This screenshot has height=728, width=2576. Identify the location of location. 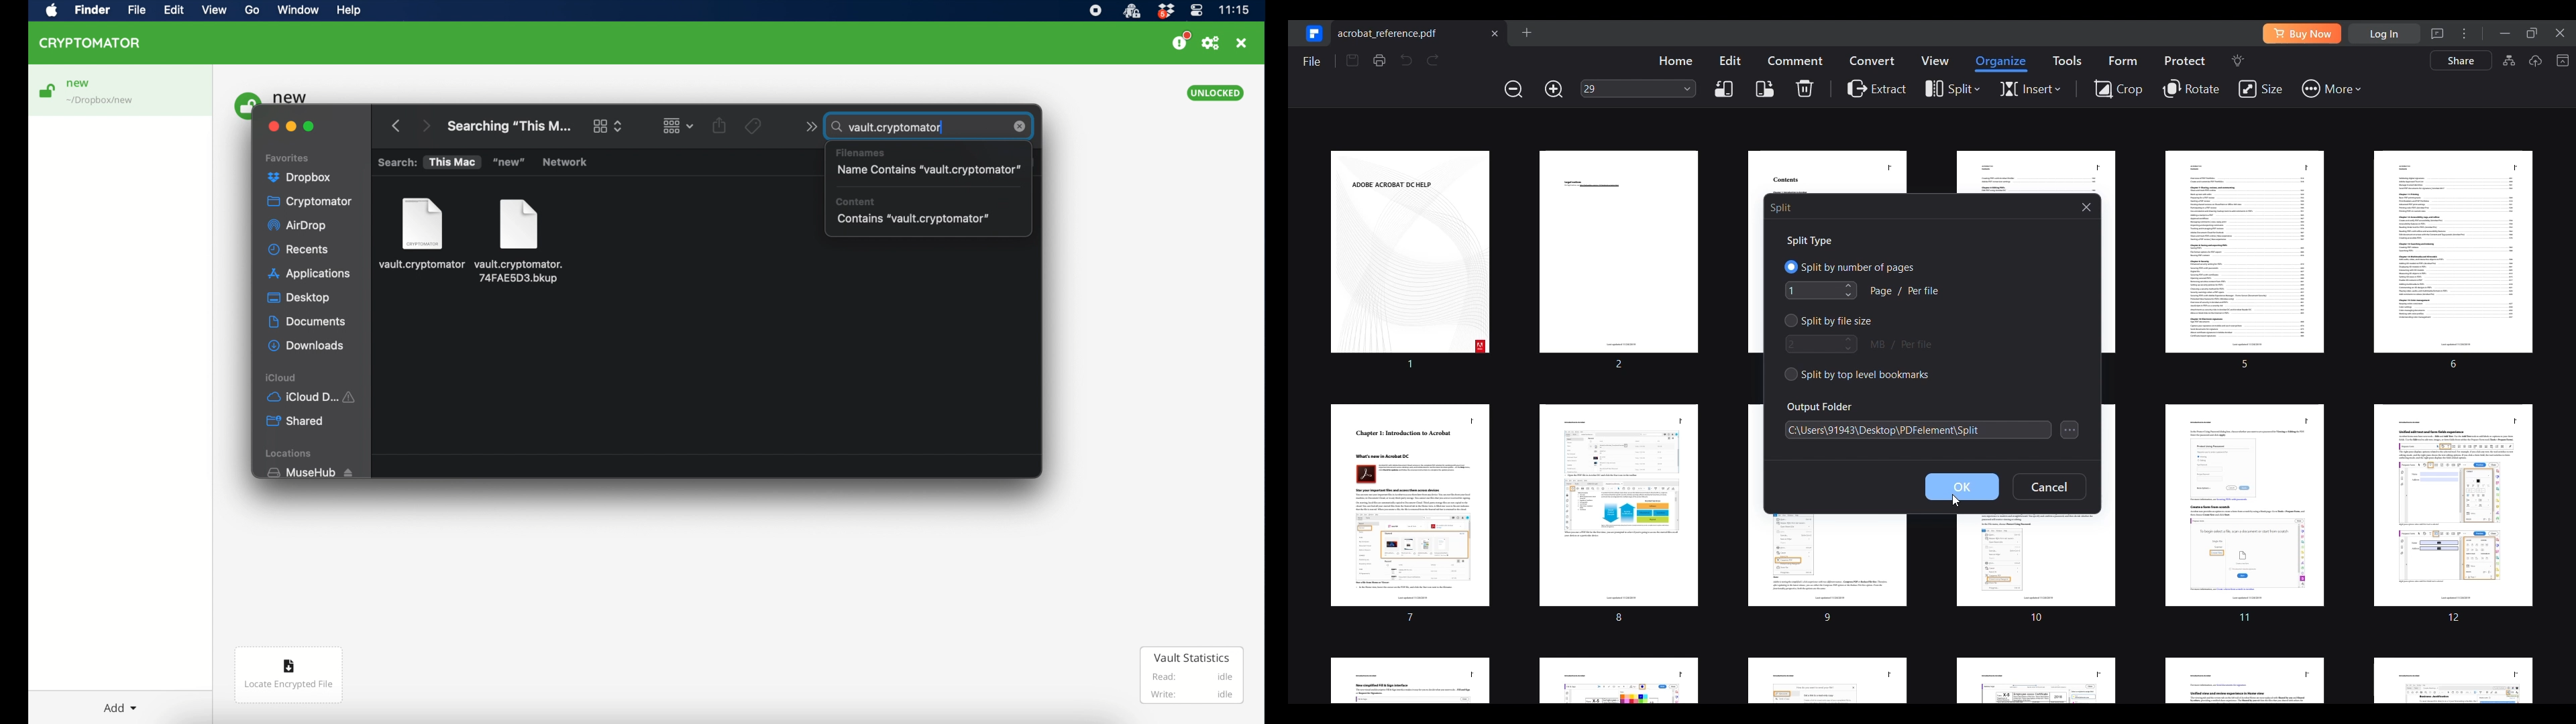
(101, 101).